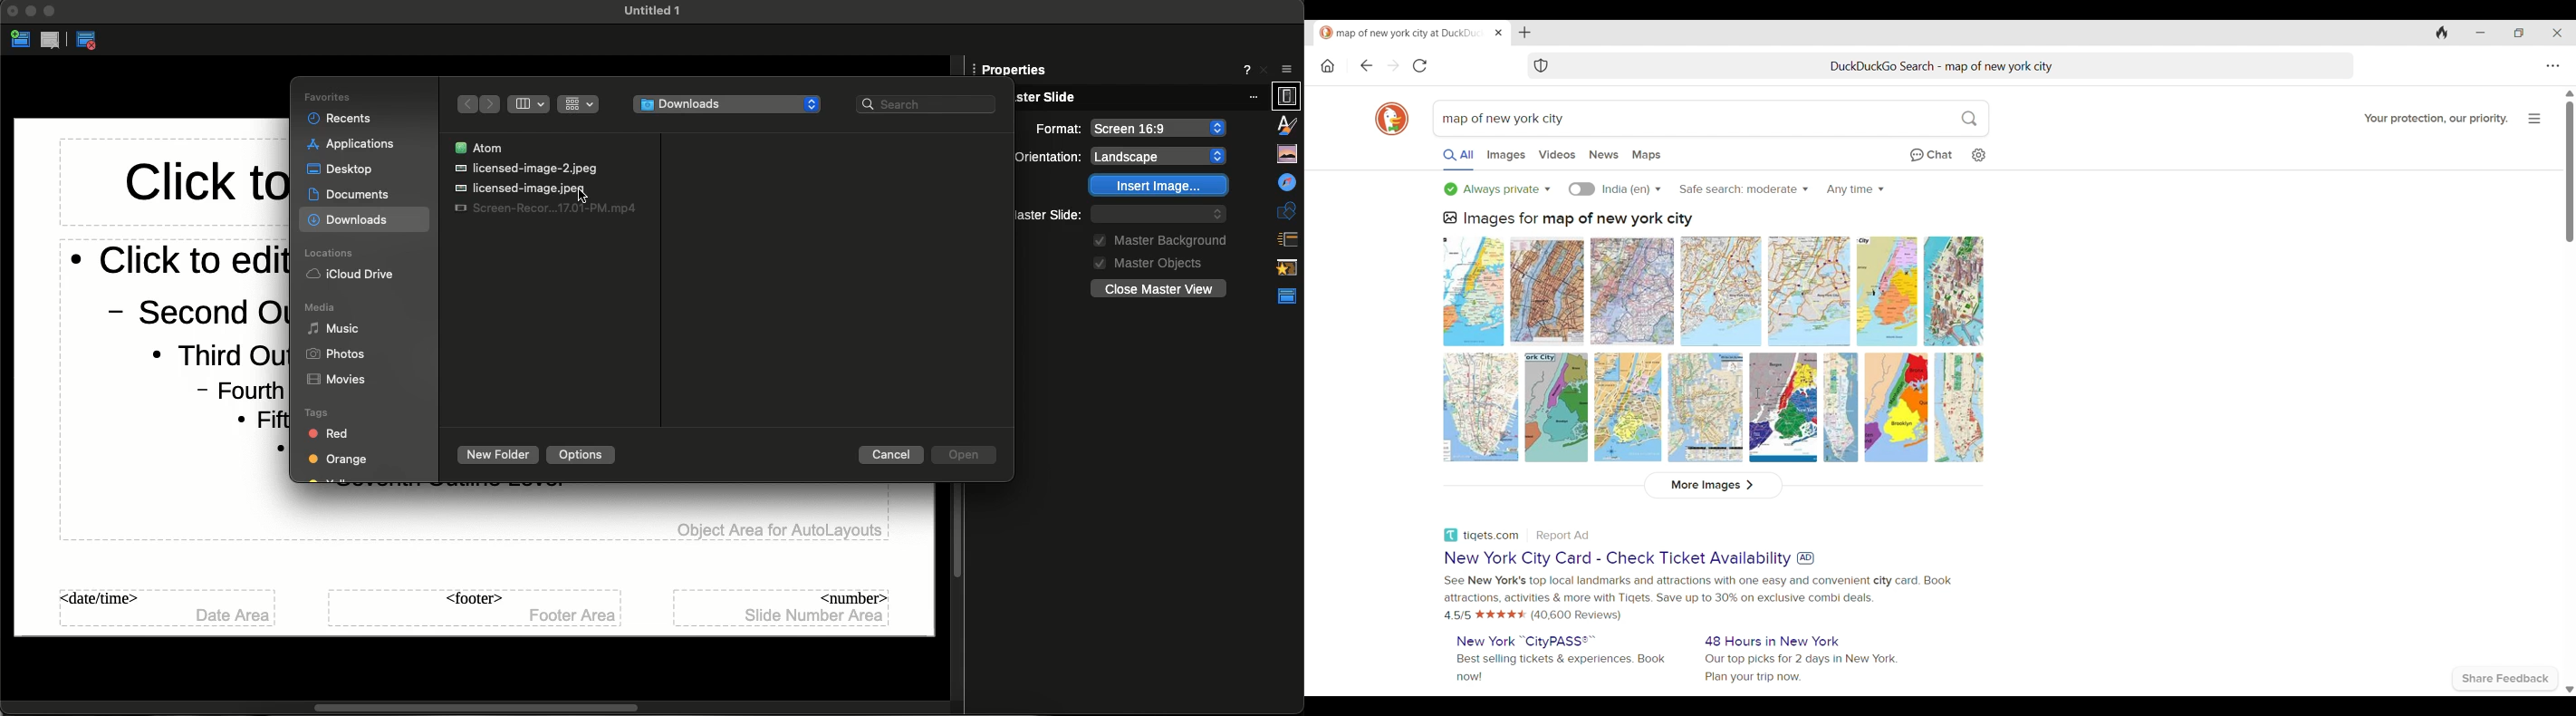 Image resolution: width=2576 pixels, height=728 pixels. I want to click on Styles, so click(1288, 96).